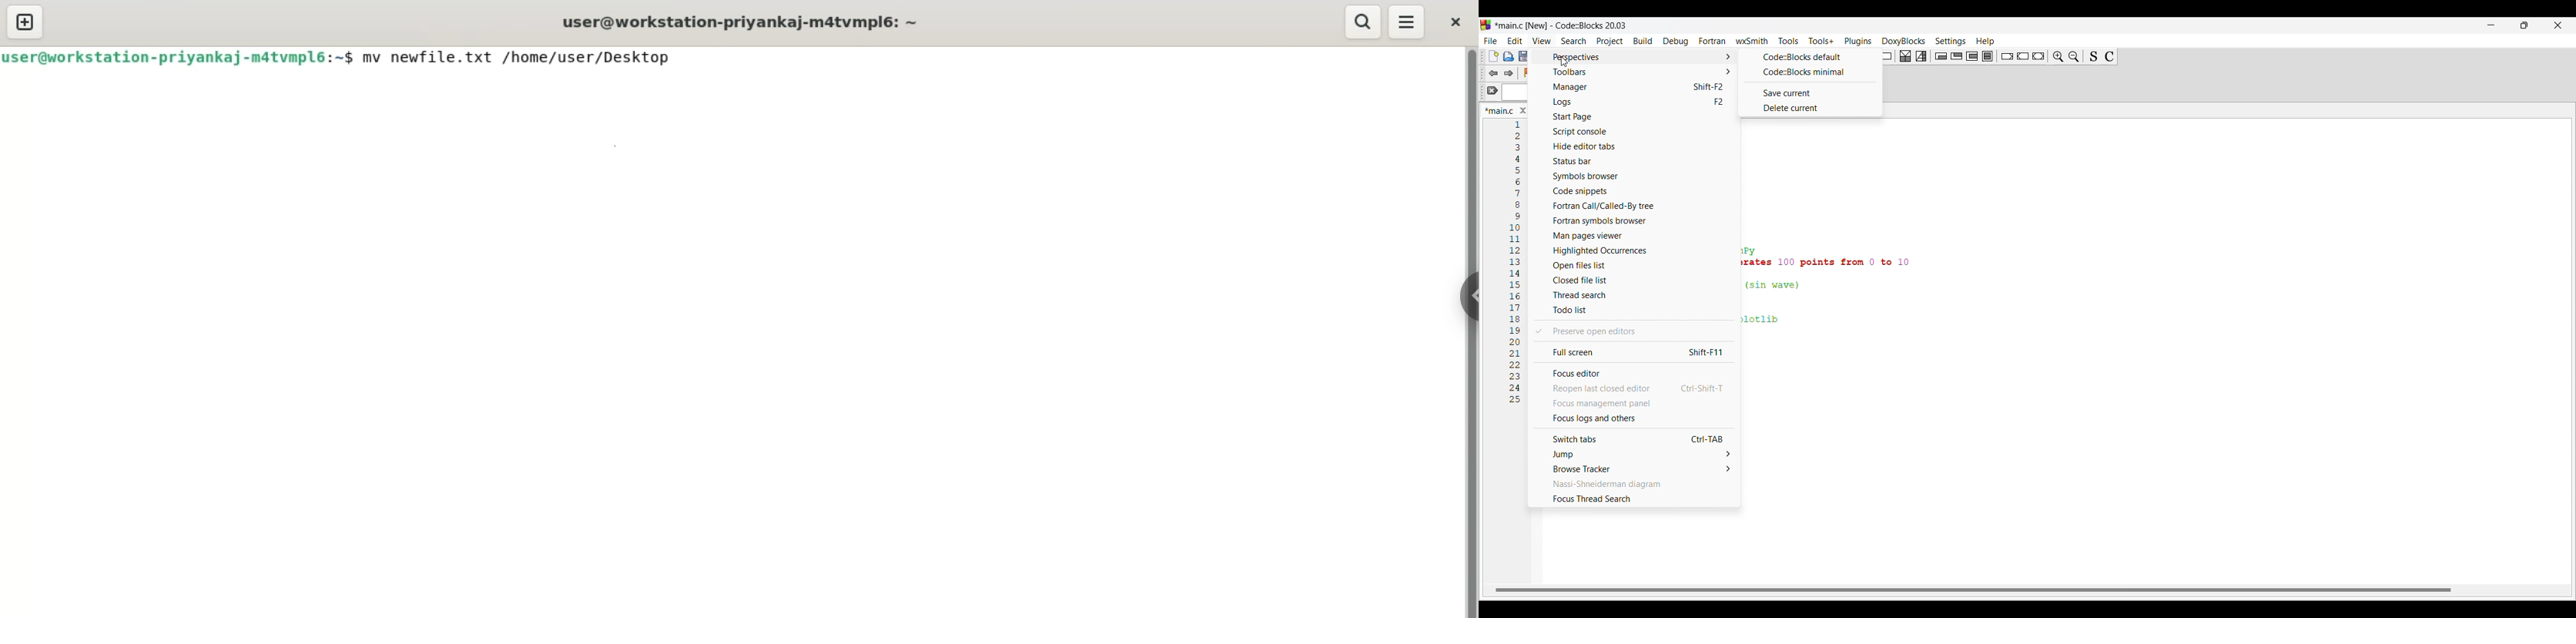  Describe the element at coordinates (1570, 64) in the screenshot. I see `cursor` at that location.